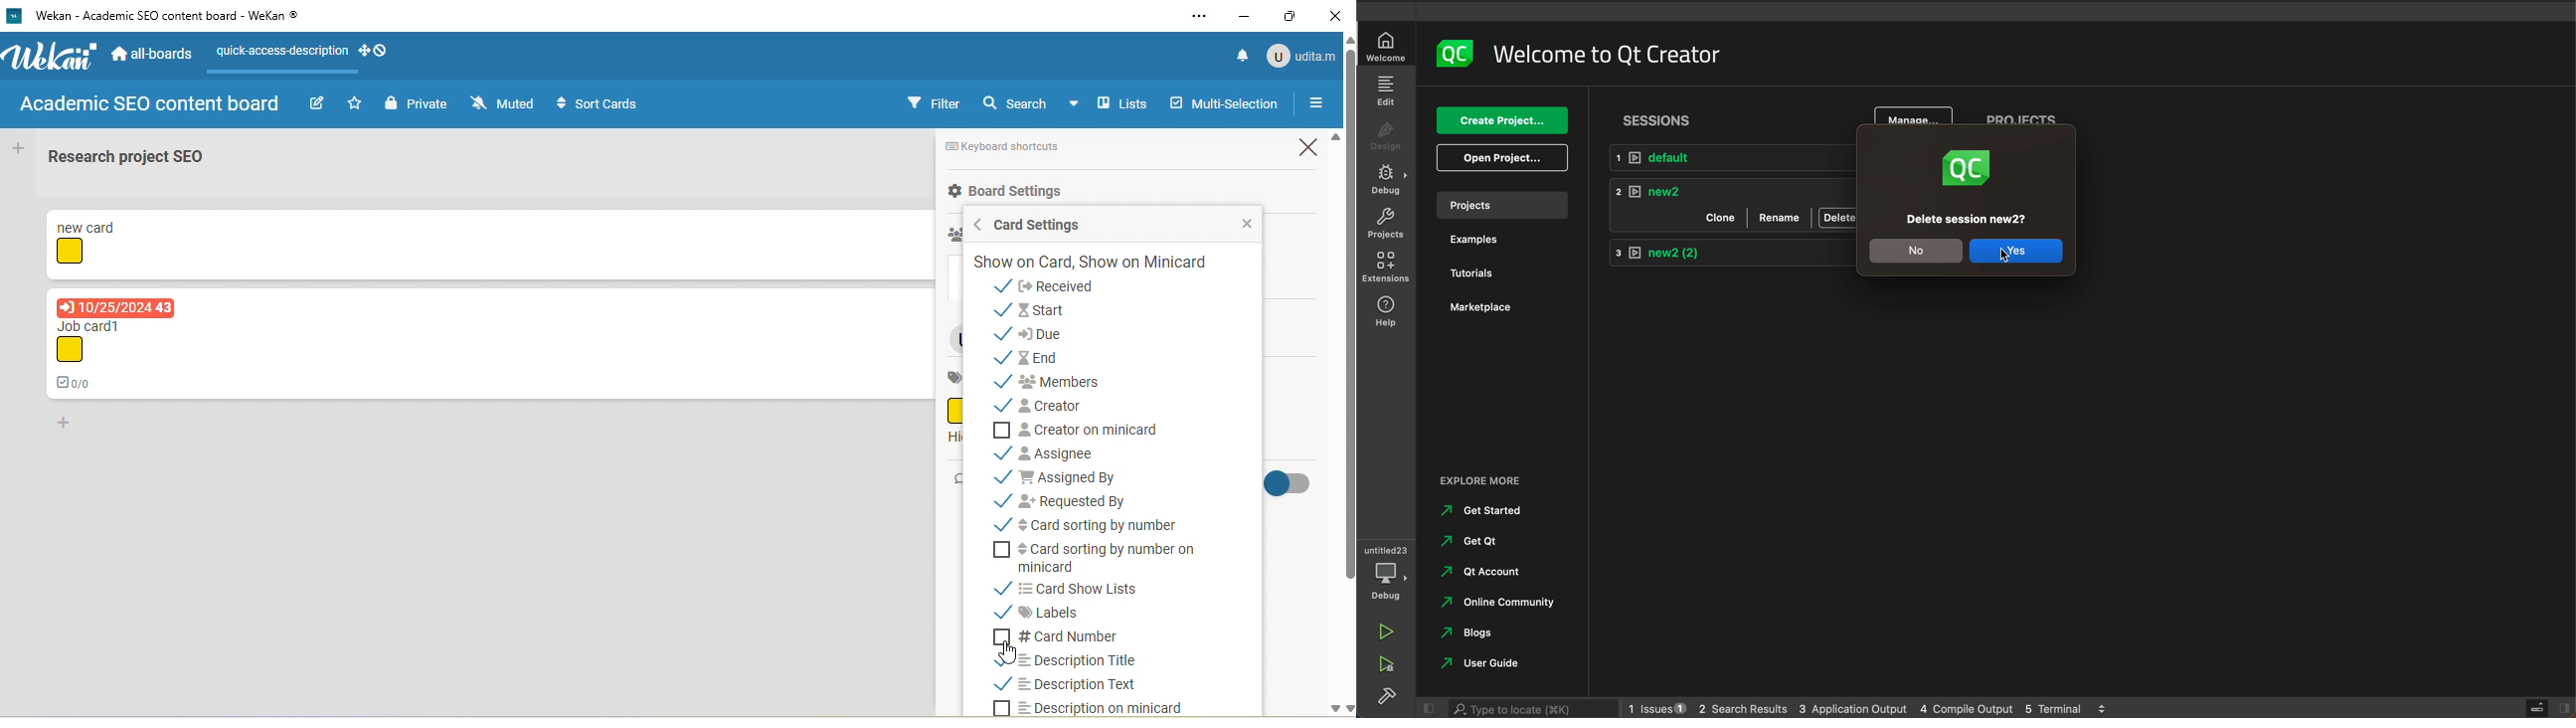 Image resolution: width=2576 pixels, height=728 pixels. What do you see at coordinates (1384, 312) in the screenshot?
I see `help` at bounding box center [1384, 312].